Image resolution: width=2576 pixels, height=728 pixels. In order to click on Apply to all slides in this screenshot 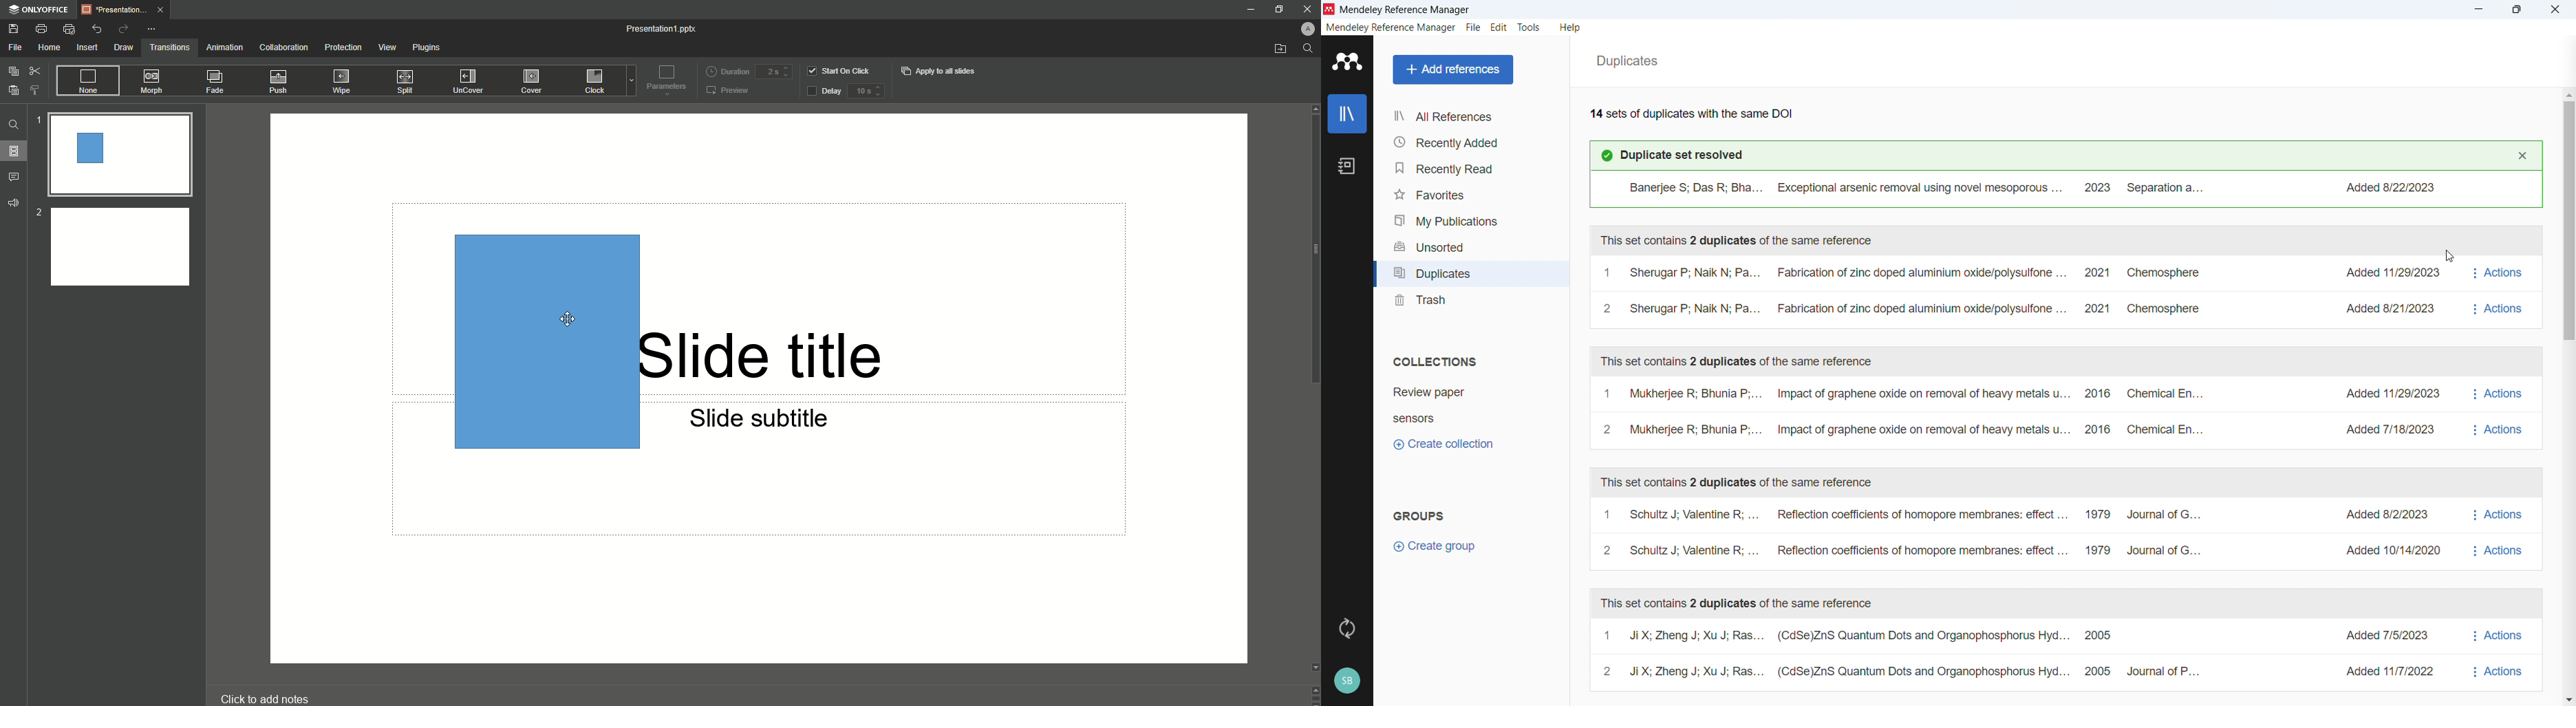, I will do `click(943, 72)`.